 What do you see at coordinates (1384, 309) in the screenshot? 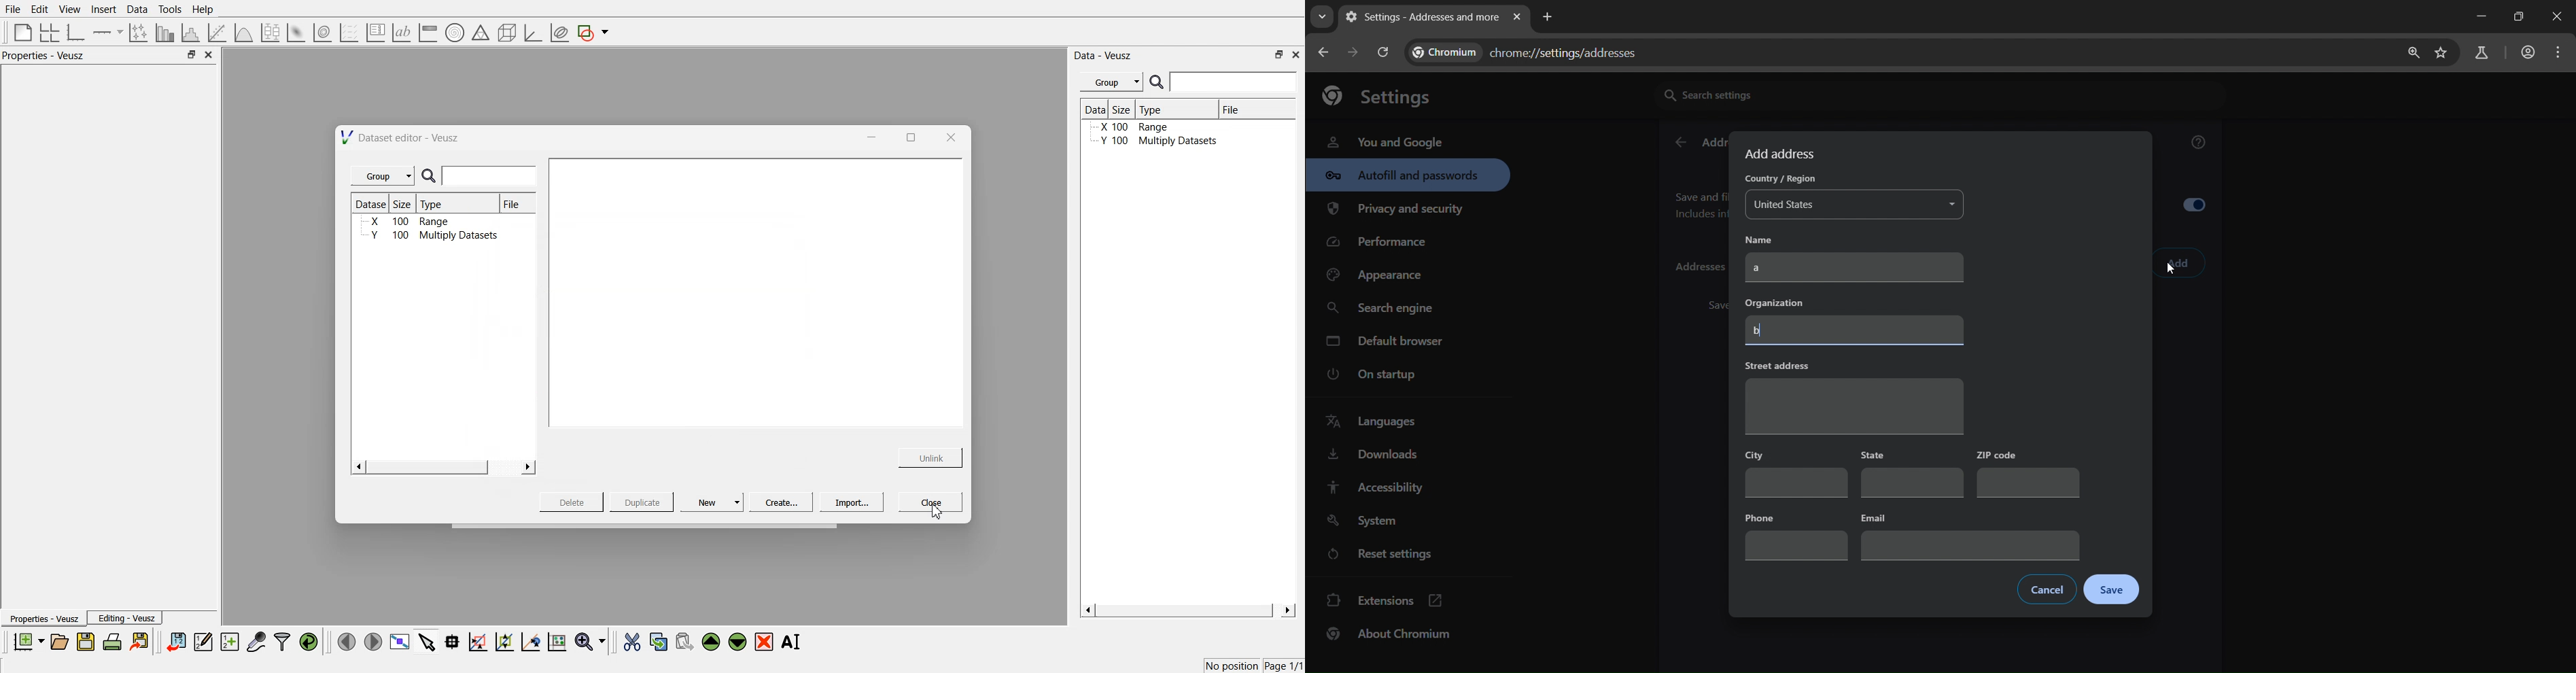
I see `search engine` at bounding box center [1384, 309].